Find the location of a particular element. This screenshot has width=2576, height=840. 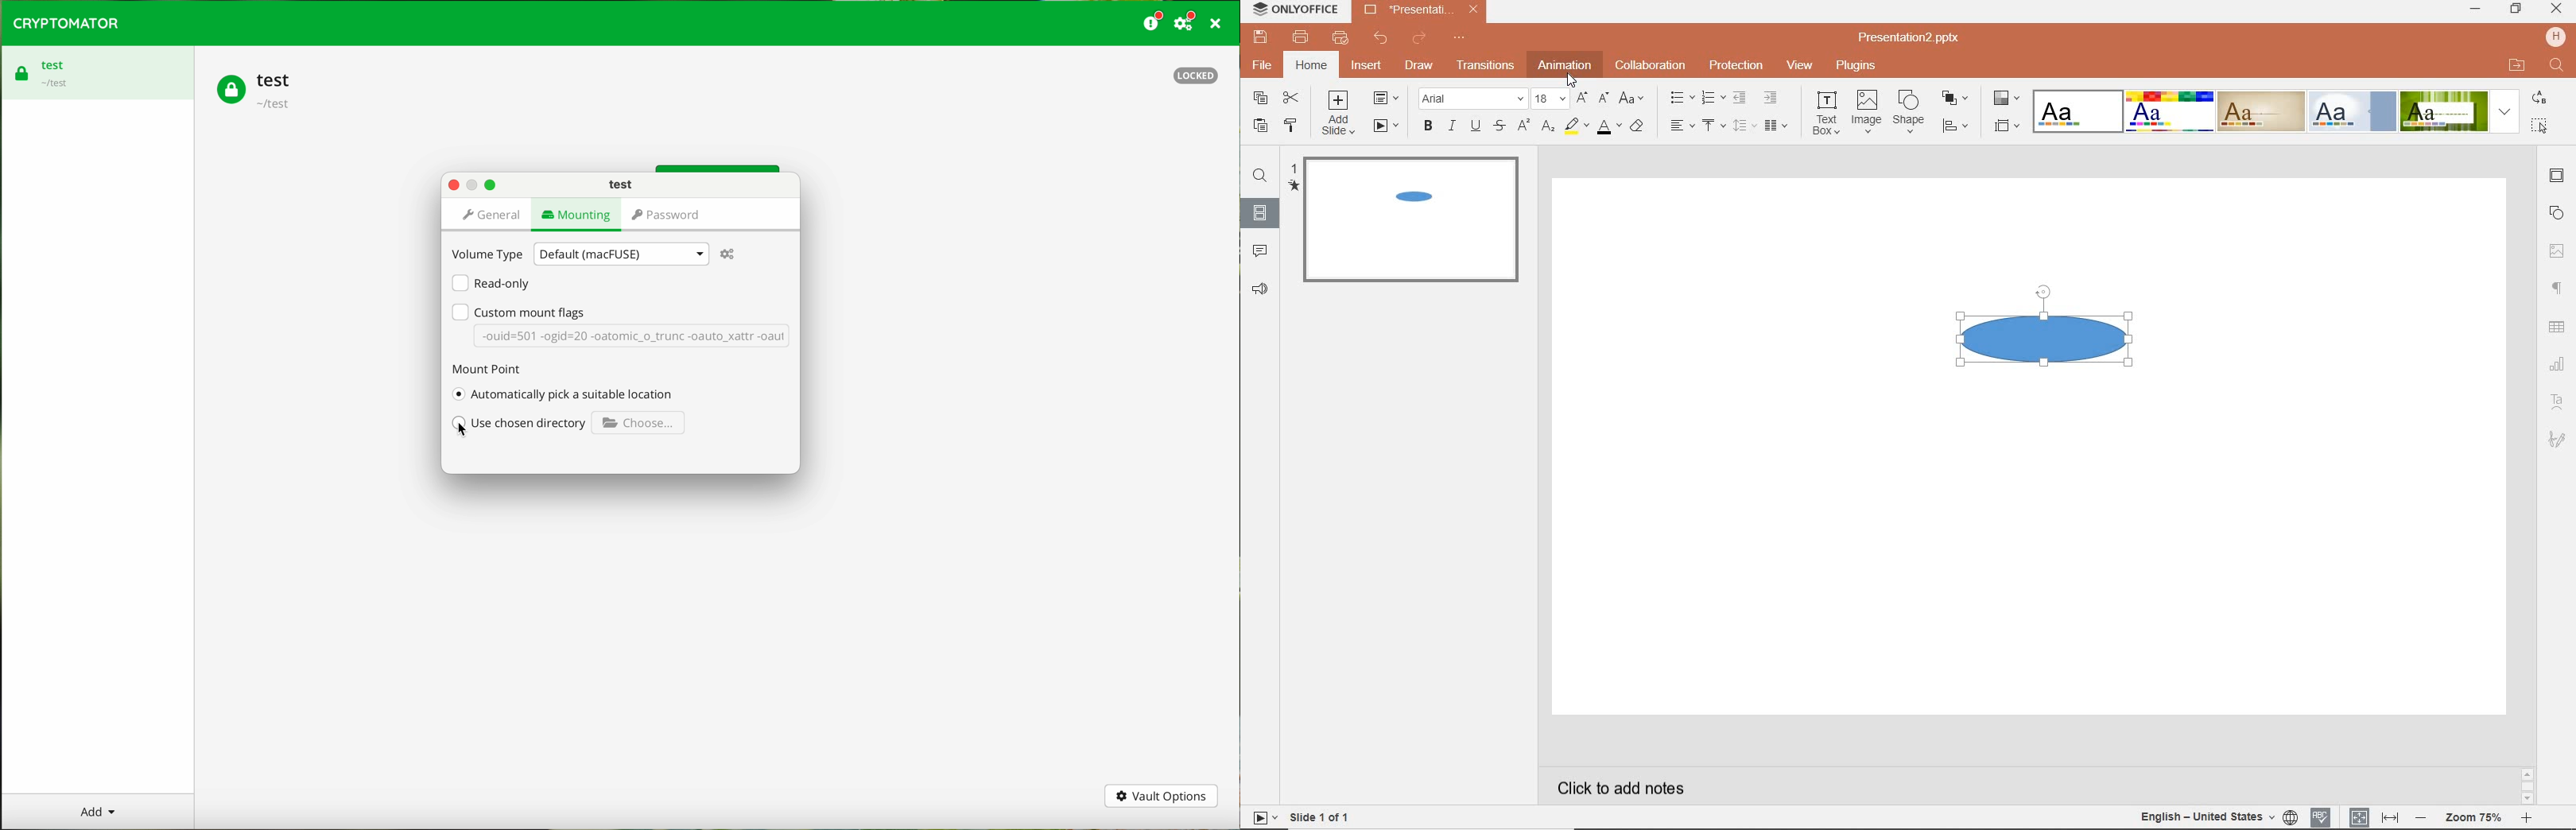

FIT TO SLIDE / FIT TO WIDTH is located at coordinates (2374, 817).